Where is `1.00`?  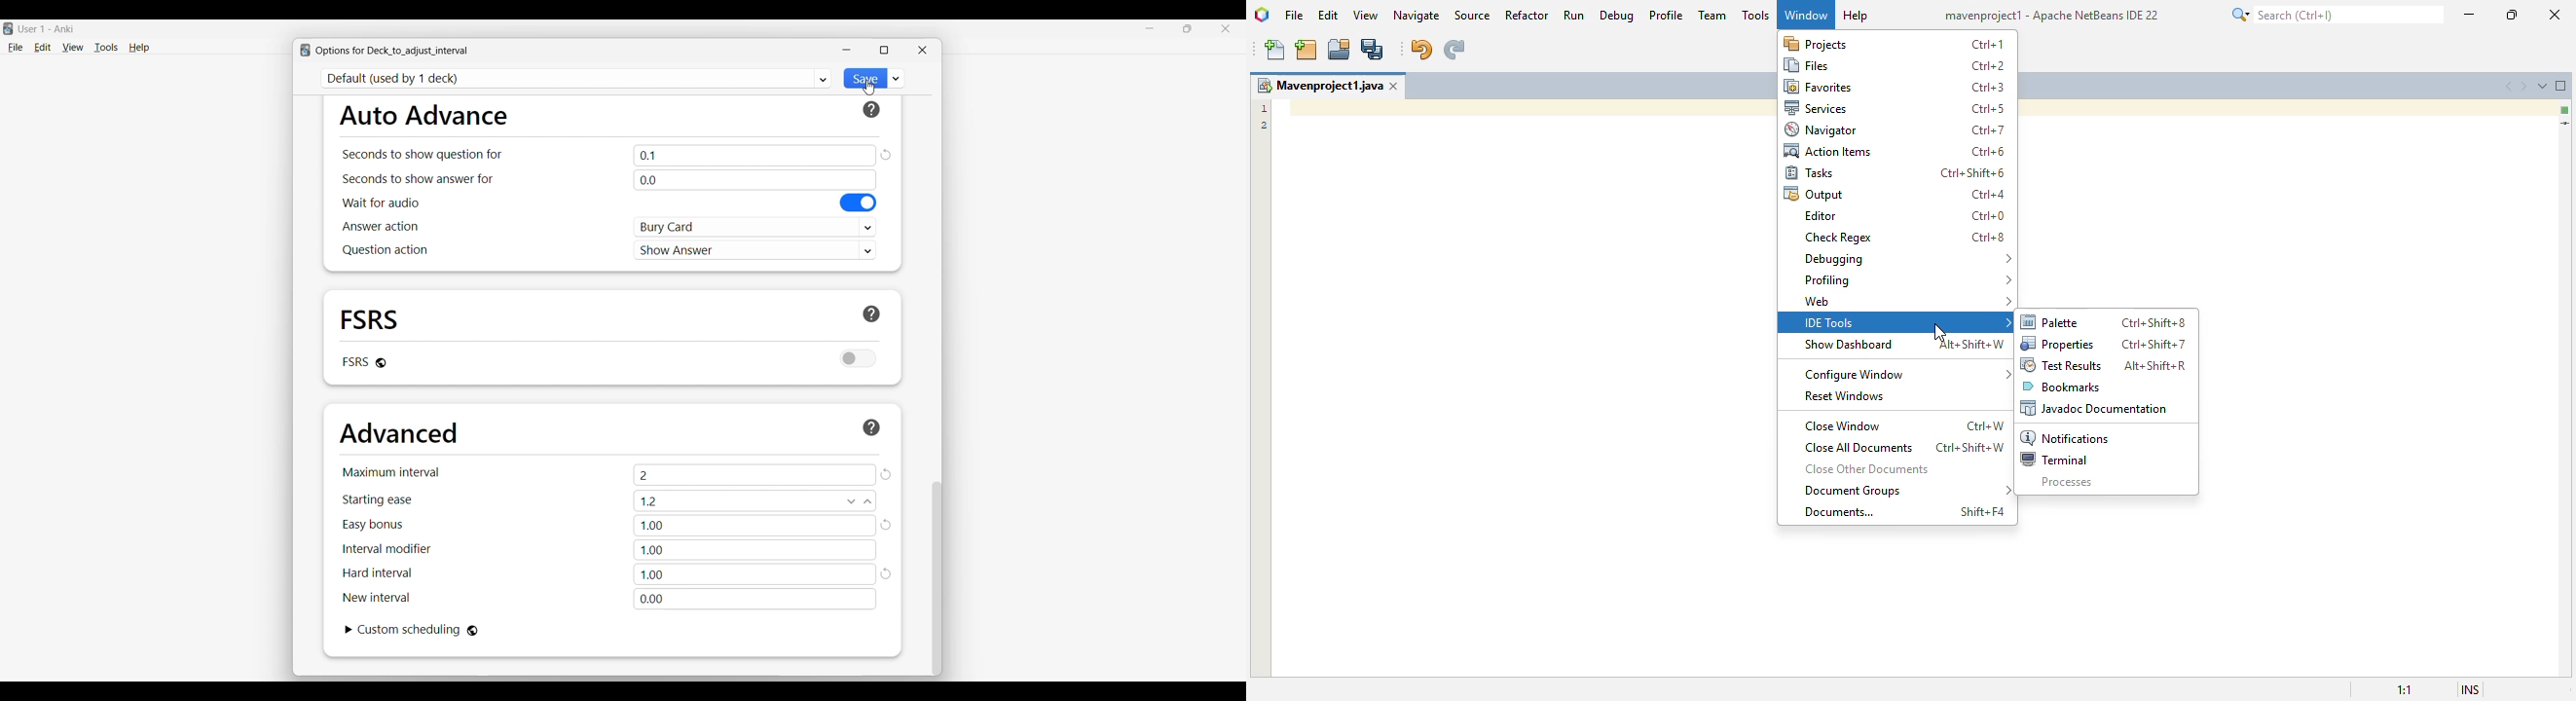
1.00 is located at coordinates (755, 526).